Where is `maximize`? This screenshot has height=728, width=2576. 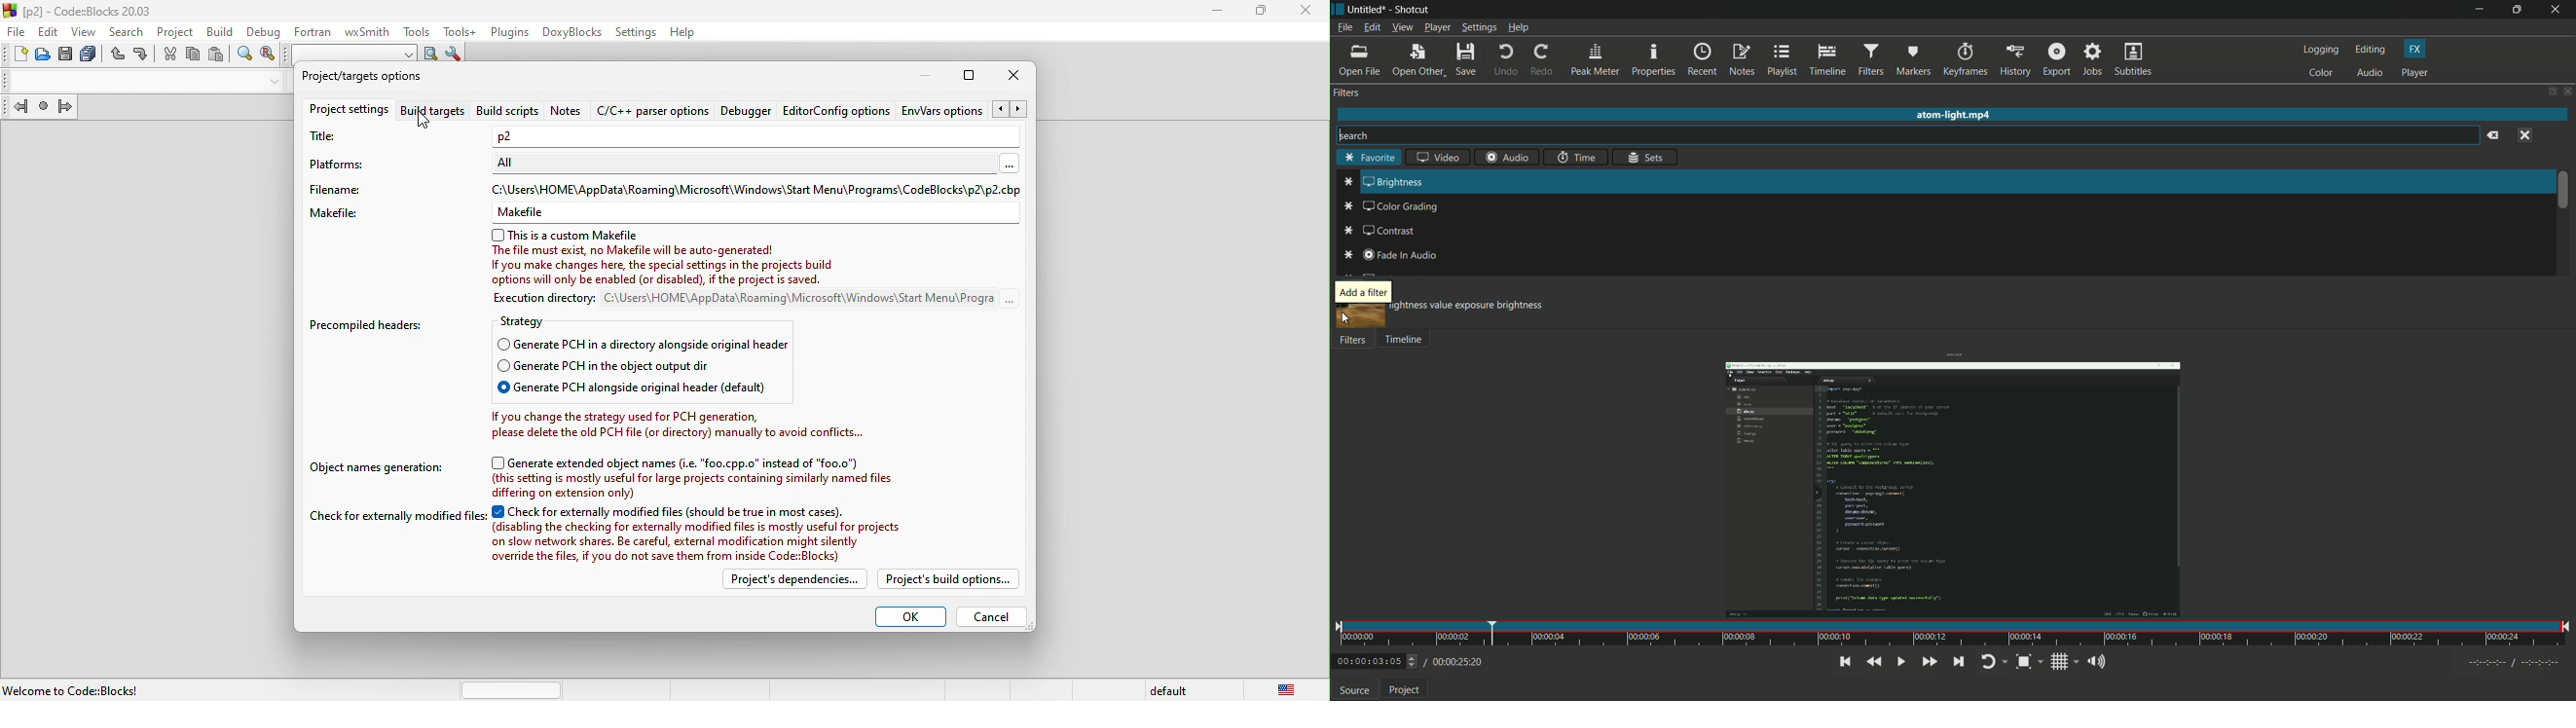
maximize is located at coordinates (970, 79).